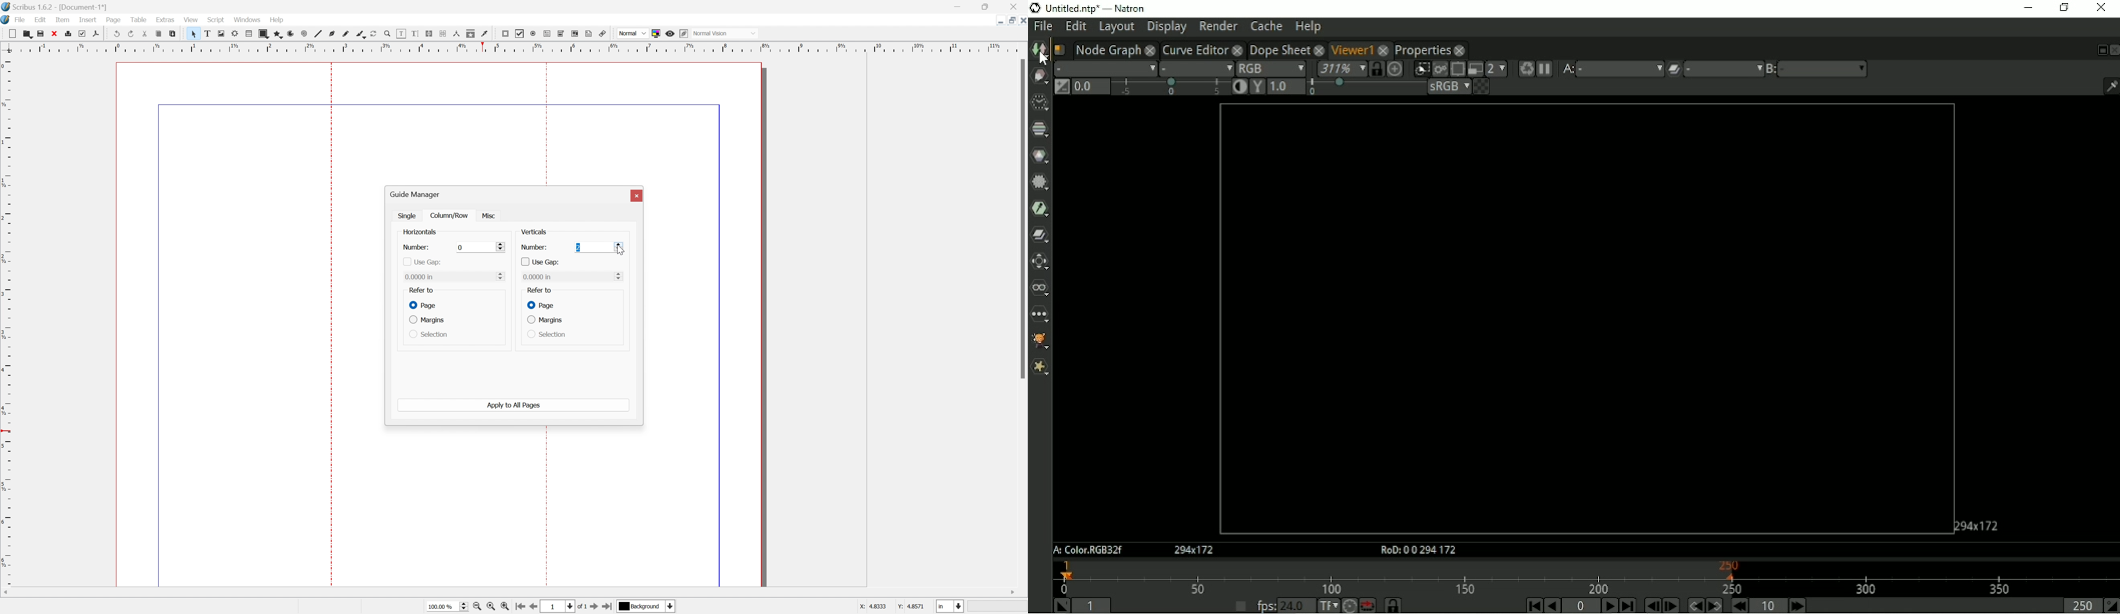  I want to click on undo, so click(115, 33).